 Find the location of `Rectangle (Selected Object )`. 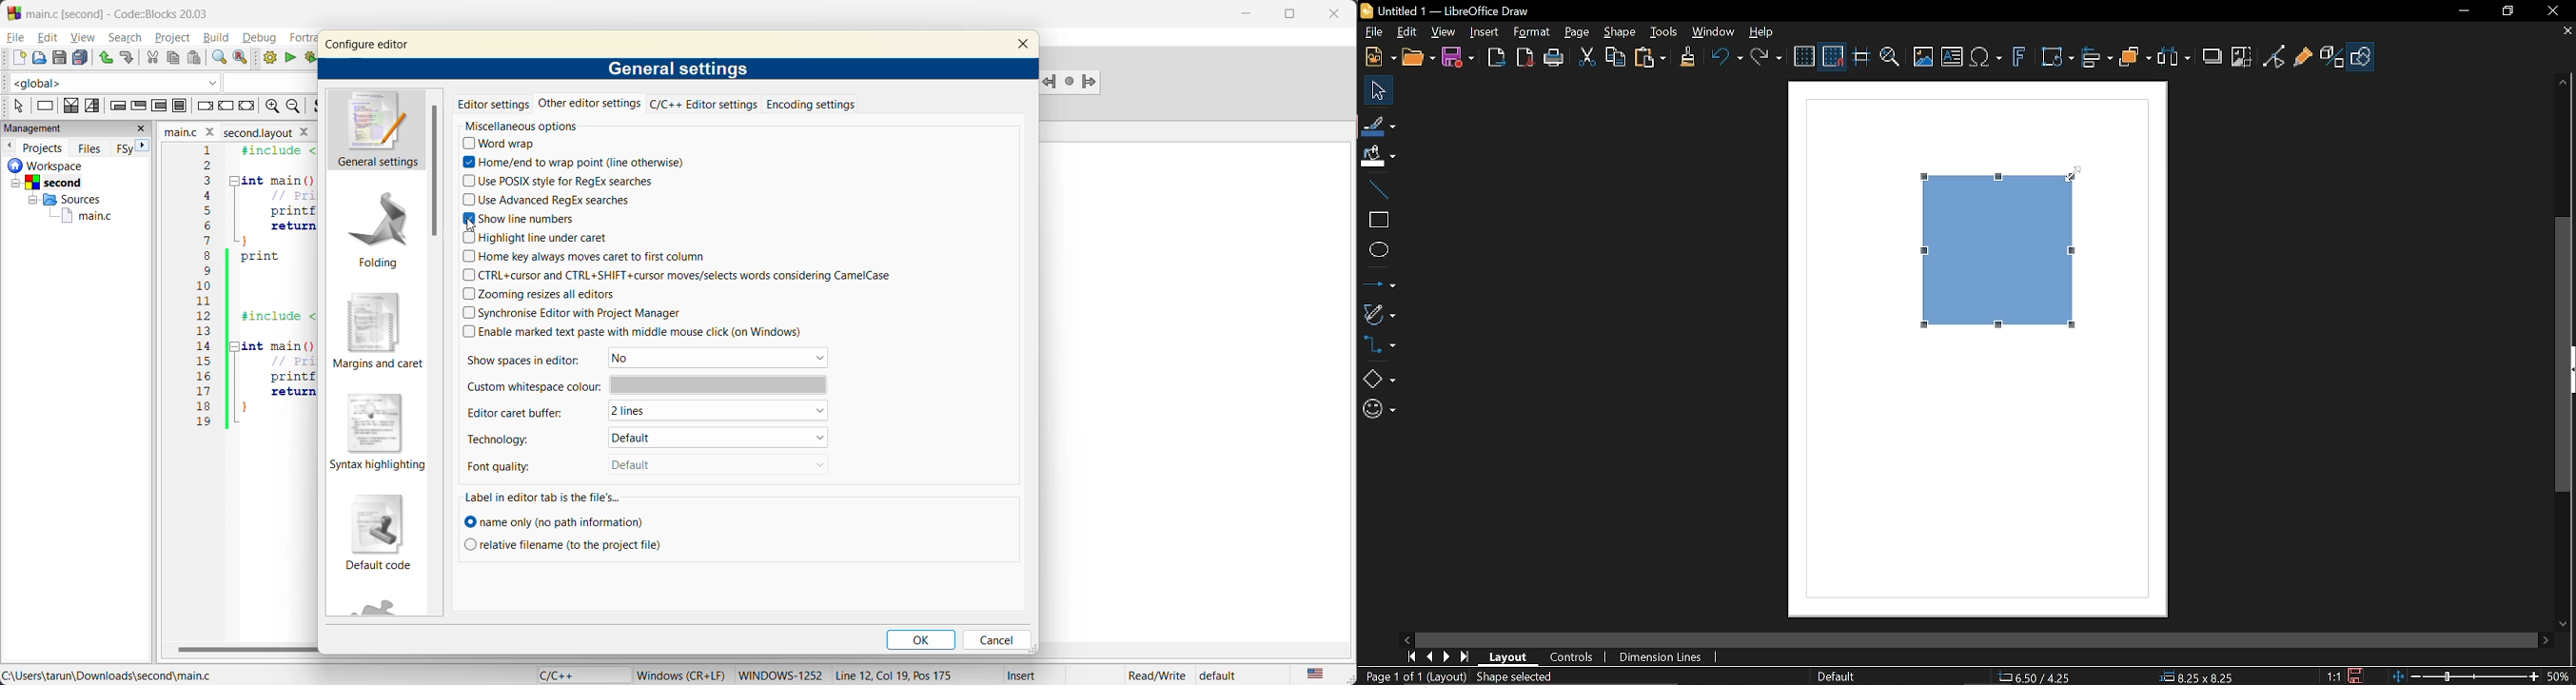

Rectangle (Selected Object ) is located at coordinates (1996, 249).